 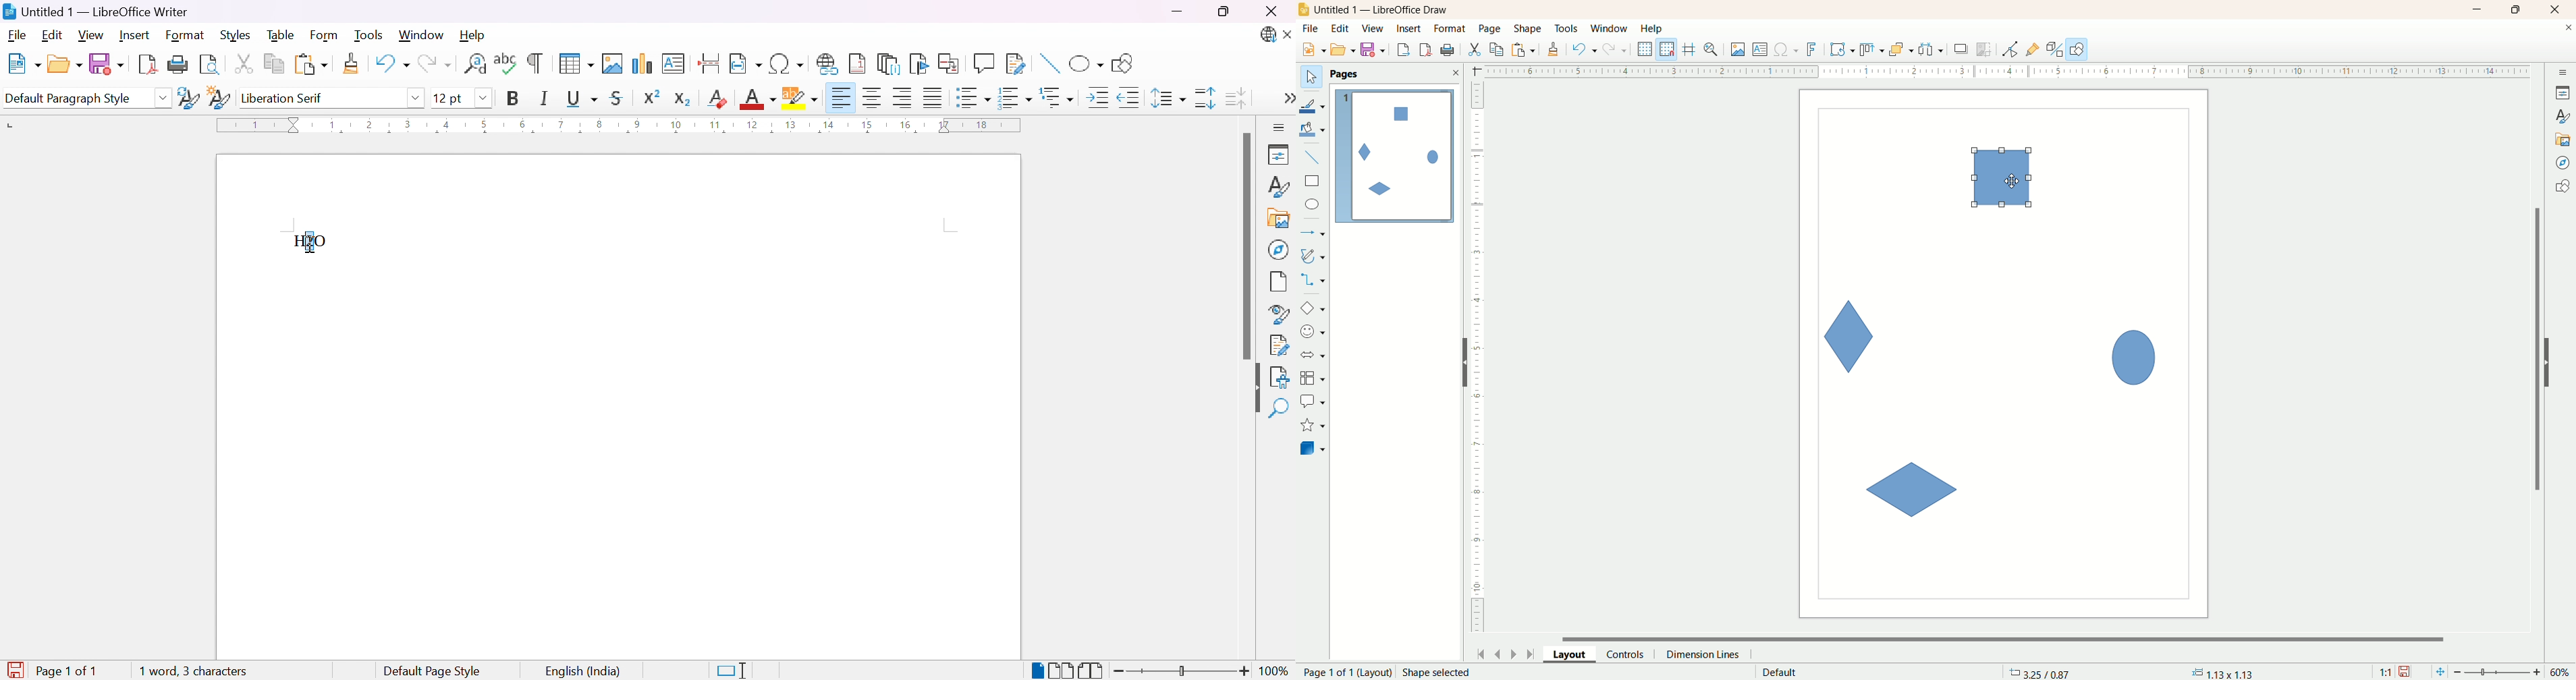 I want to click on allign object, so click(x=1873, y=50).